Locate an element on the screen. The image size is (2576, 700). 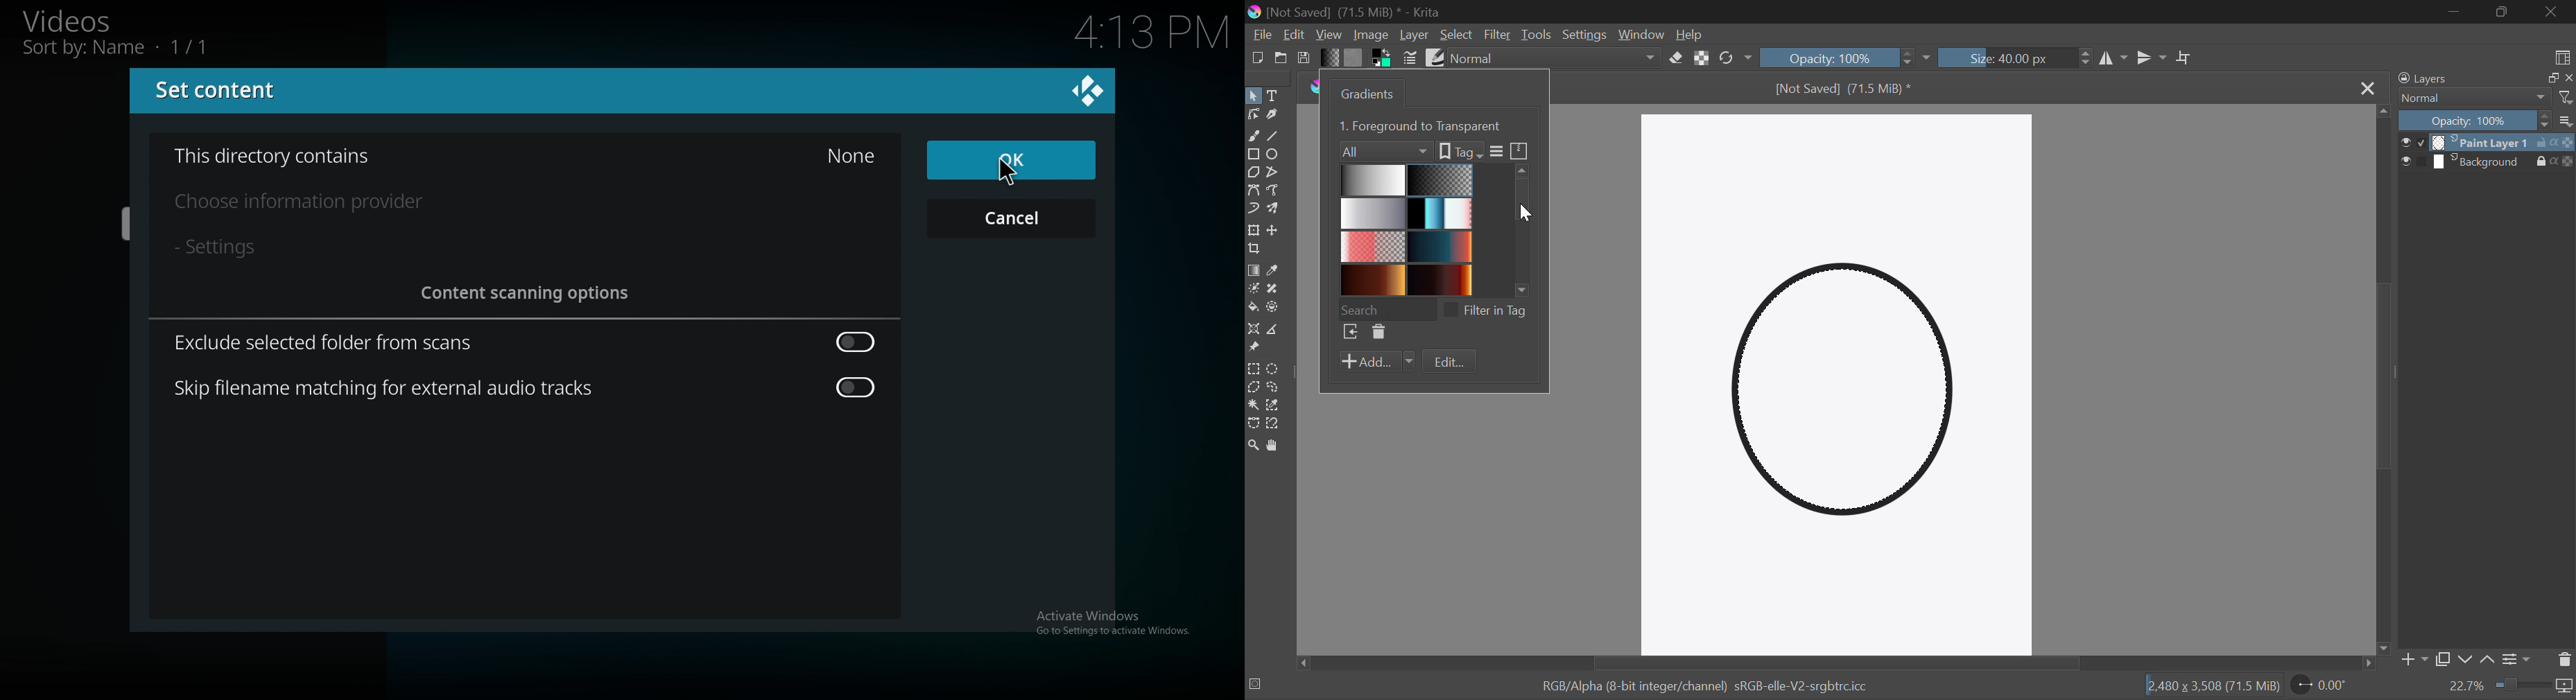
content scanning options is located at coordinates (533, 293).